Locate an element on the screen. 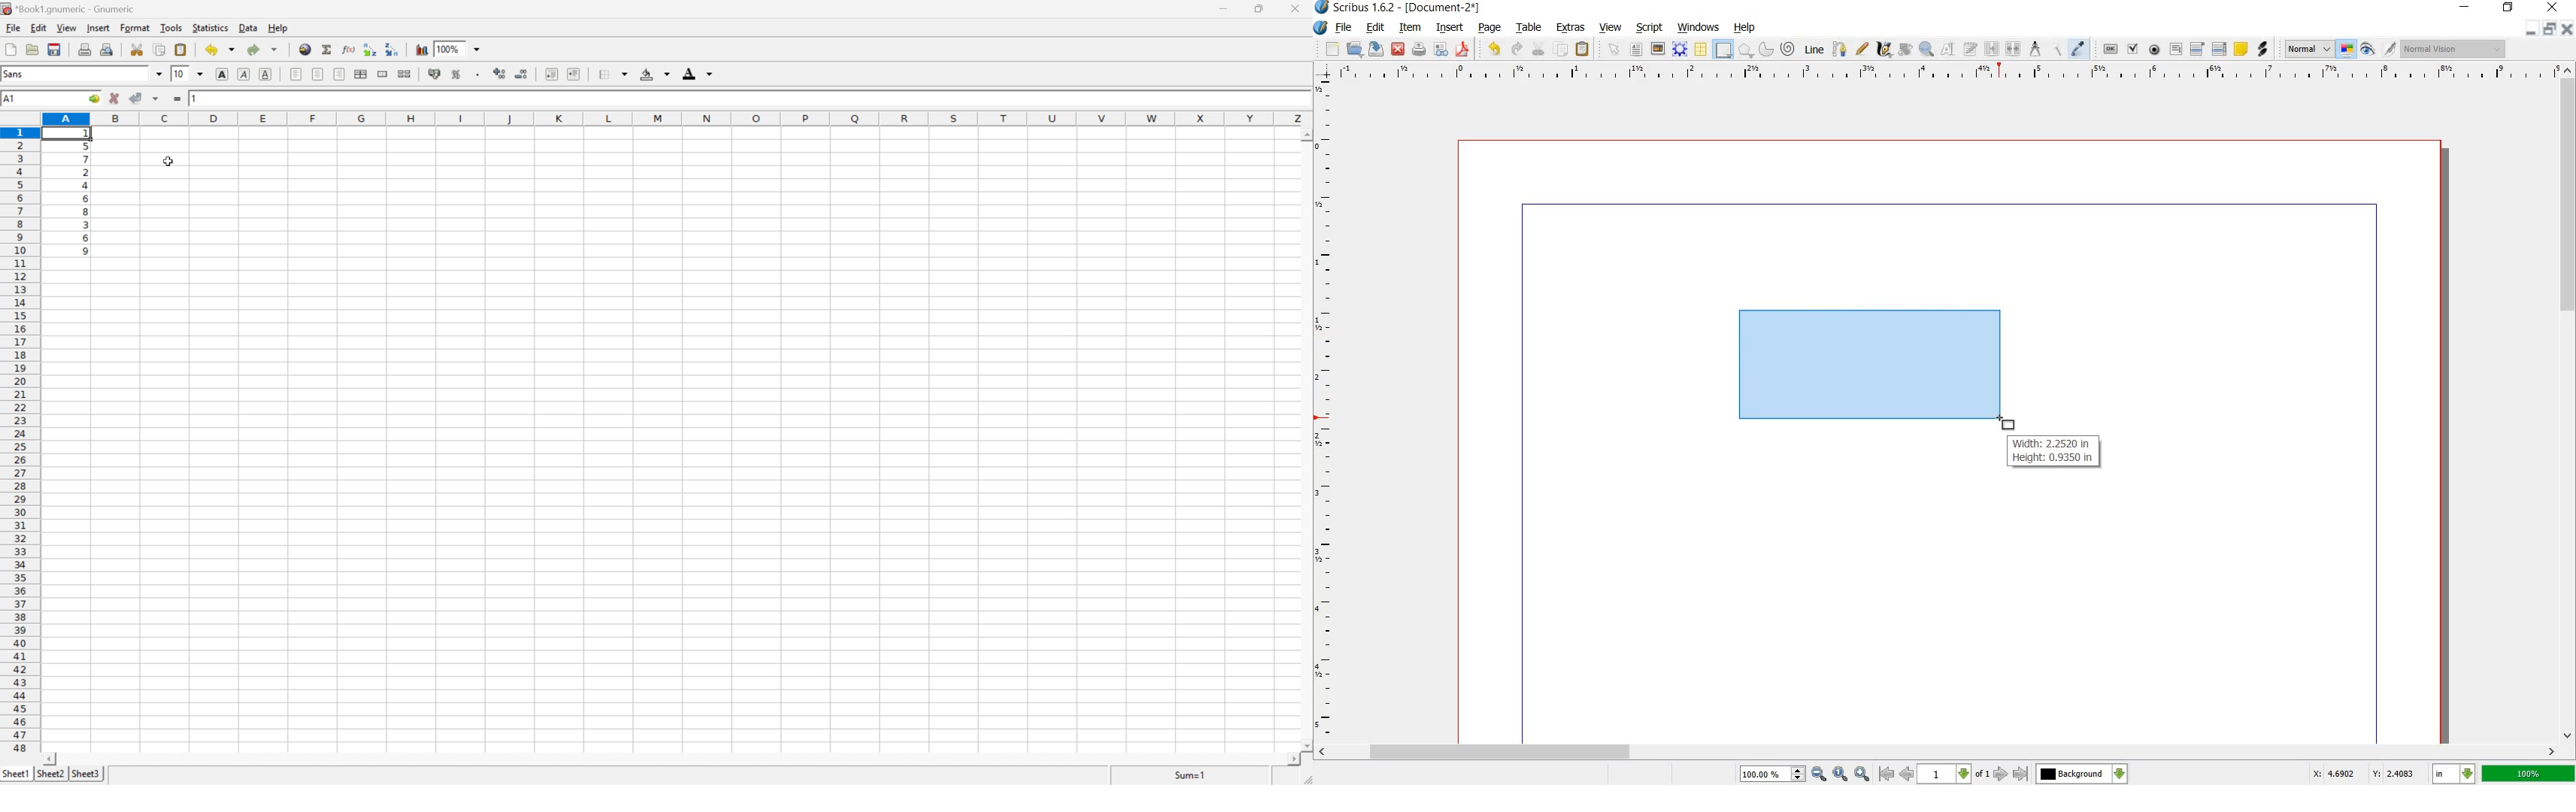 This screenshot has width=2576, height=812. format selection as percentage is located at coordinates (457, 74).